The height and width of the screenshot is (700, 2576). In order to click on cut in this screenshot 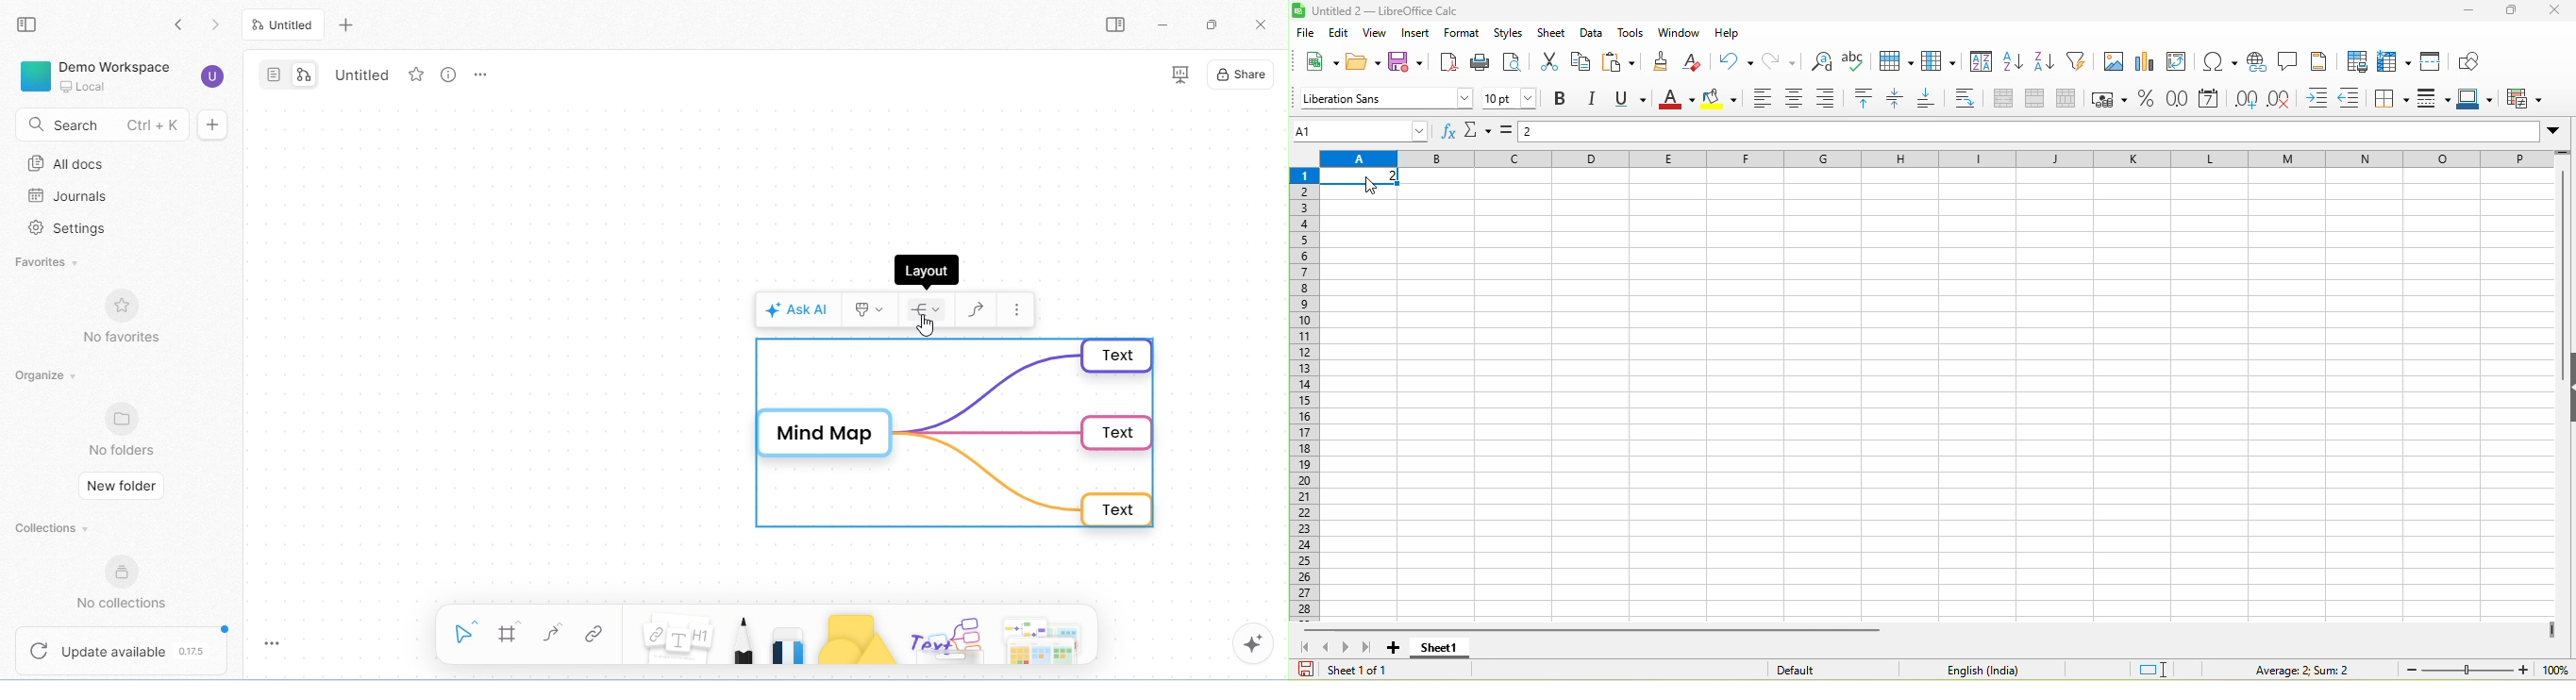, I will do `click(1549, 63)`.